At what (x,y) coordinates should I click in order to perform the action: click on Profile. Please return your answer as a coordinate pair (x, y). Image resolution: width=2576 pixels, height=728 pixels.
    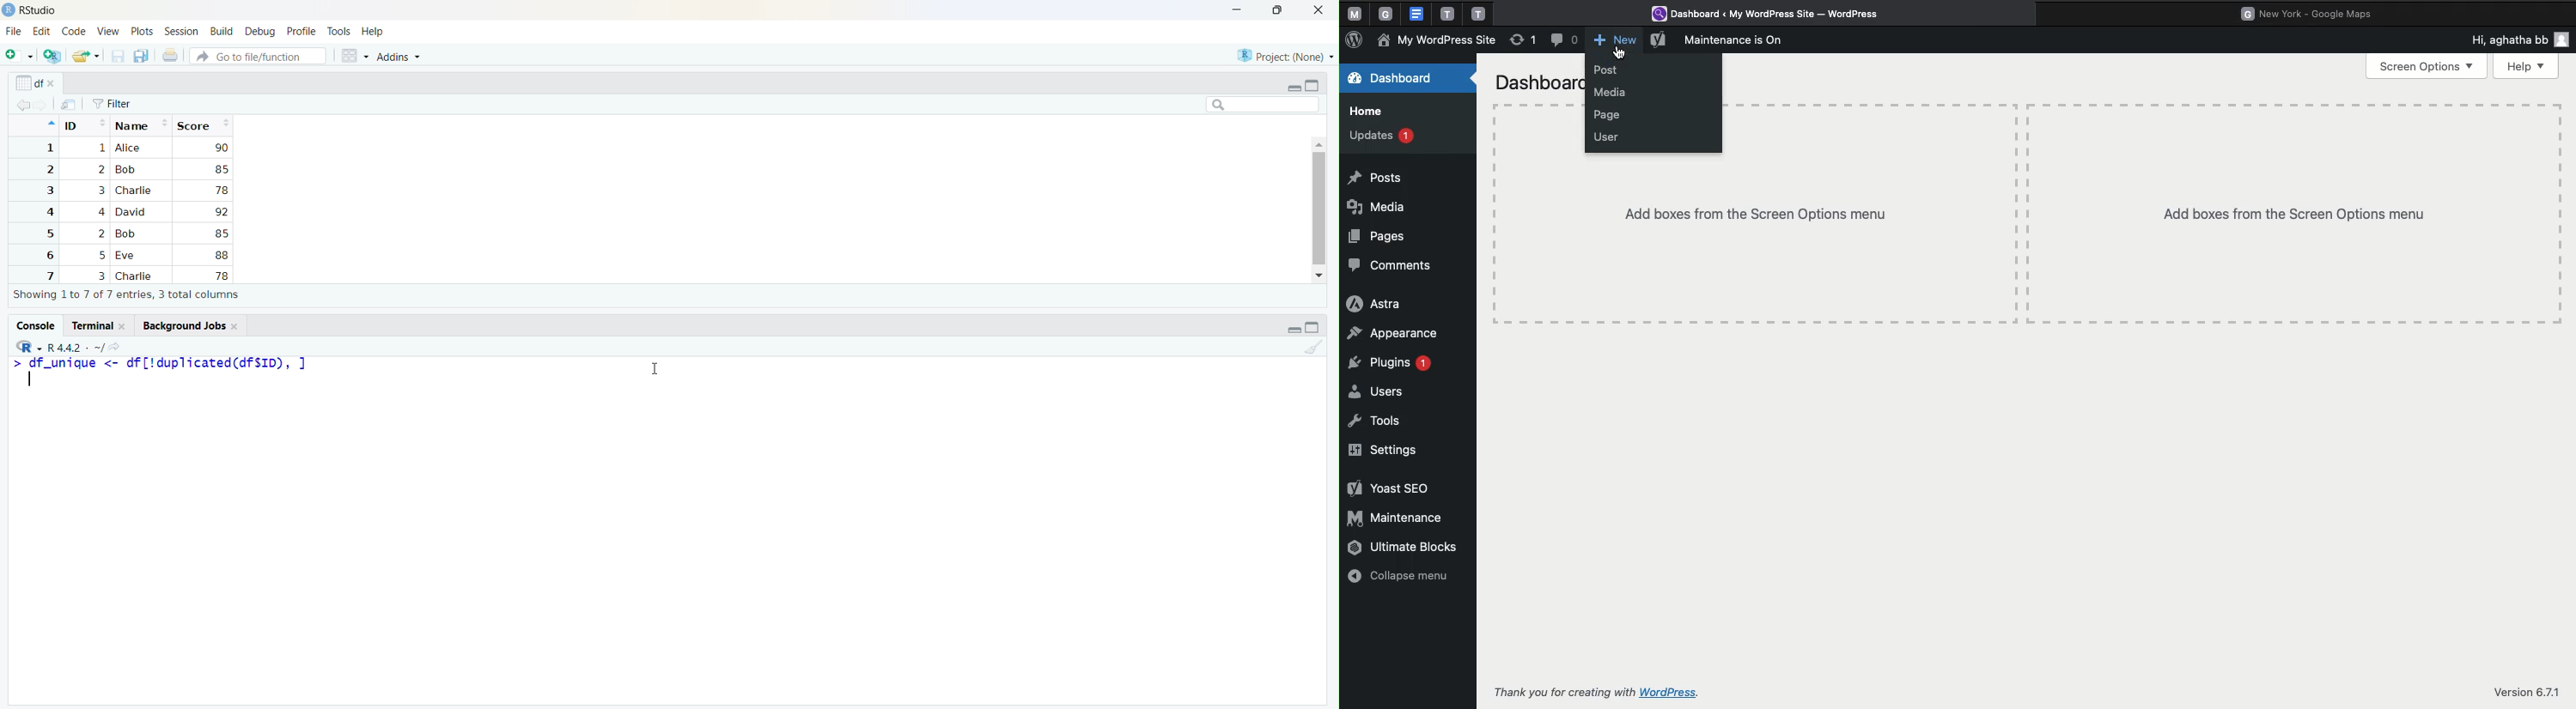
    Looking at the image, I should click on (302, 32).